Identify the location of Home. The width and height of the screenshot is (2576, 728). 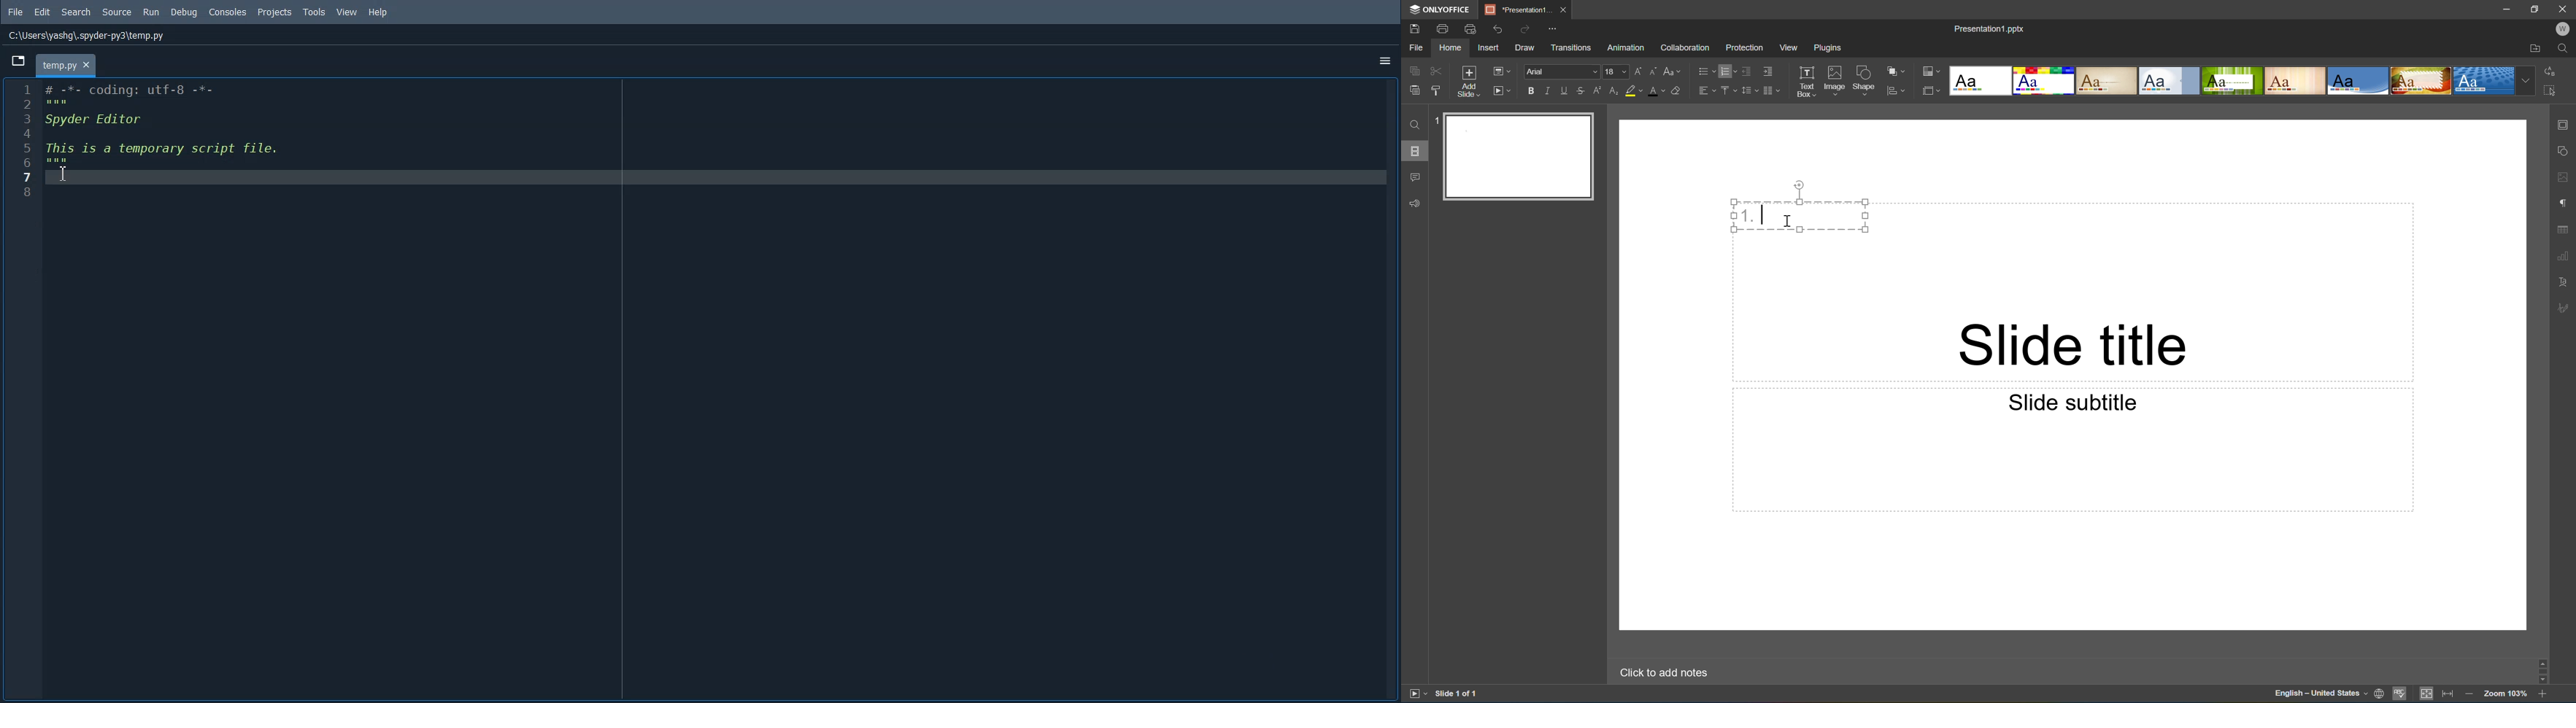
(1452, 47).